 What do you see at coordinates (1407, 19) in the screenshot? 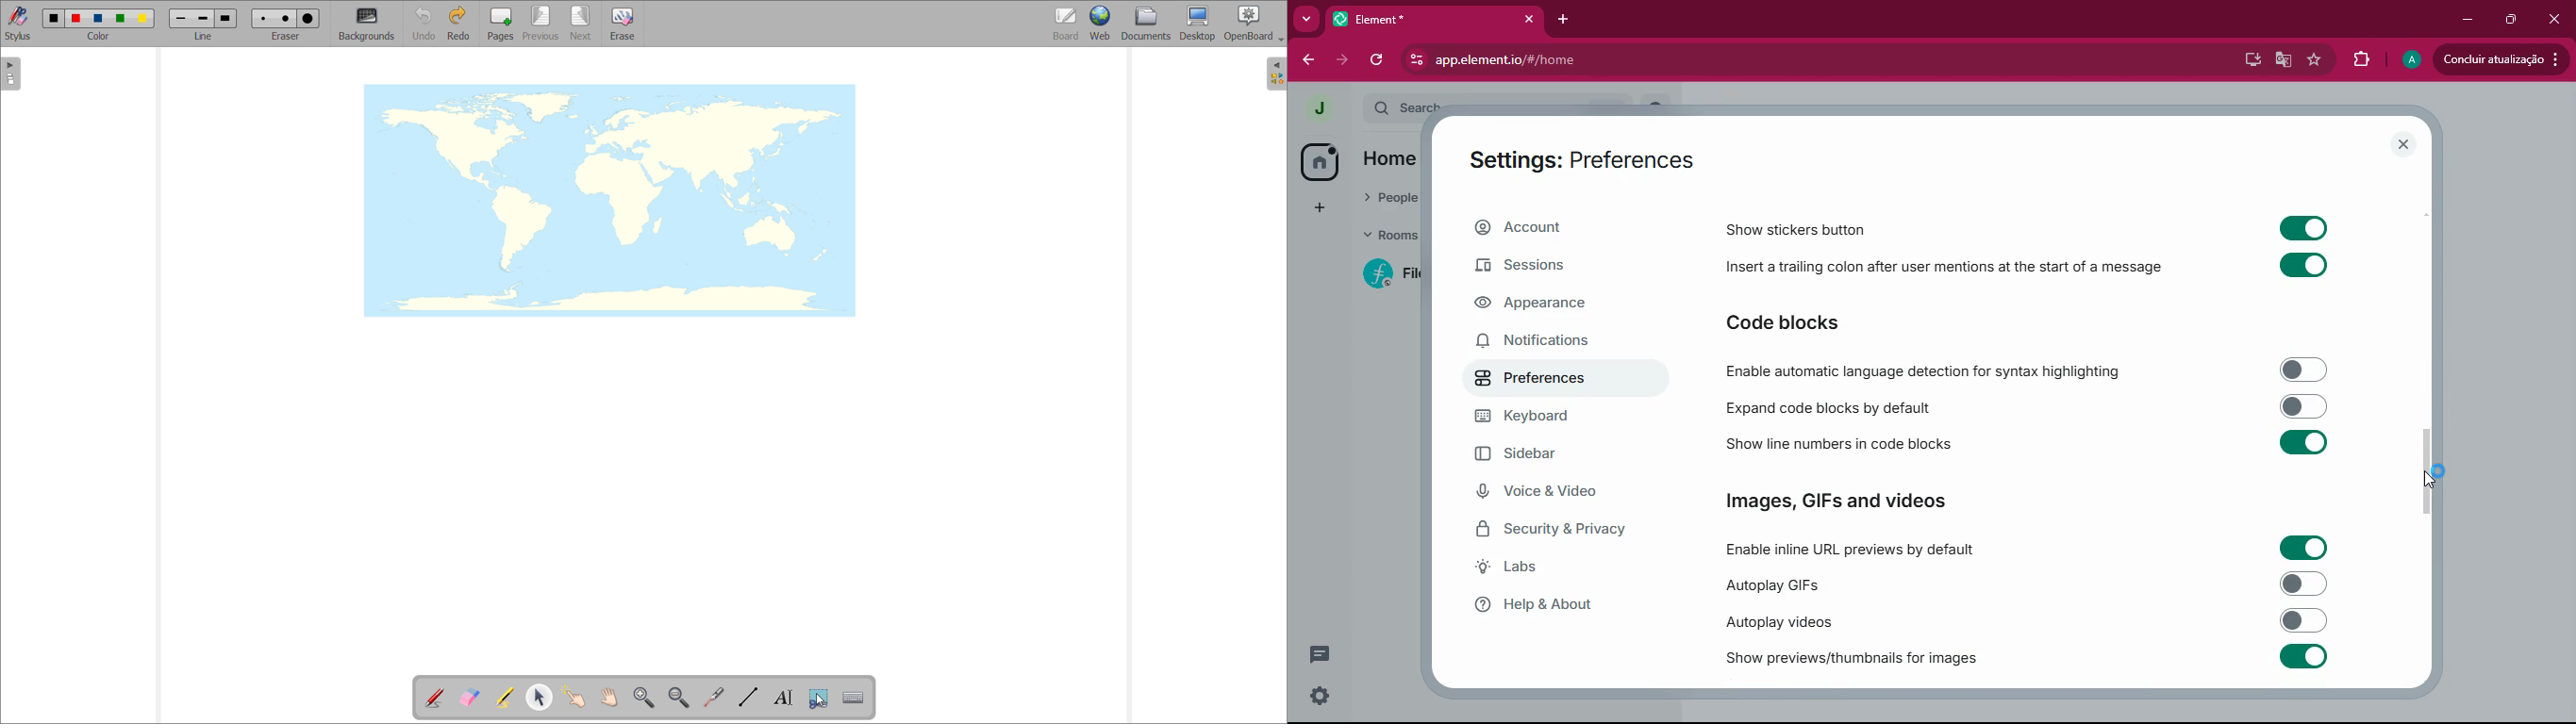
I see `Element*` at bounding box center [1407, 19].